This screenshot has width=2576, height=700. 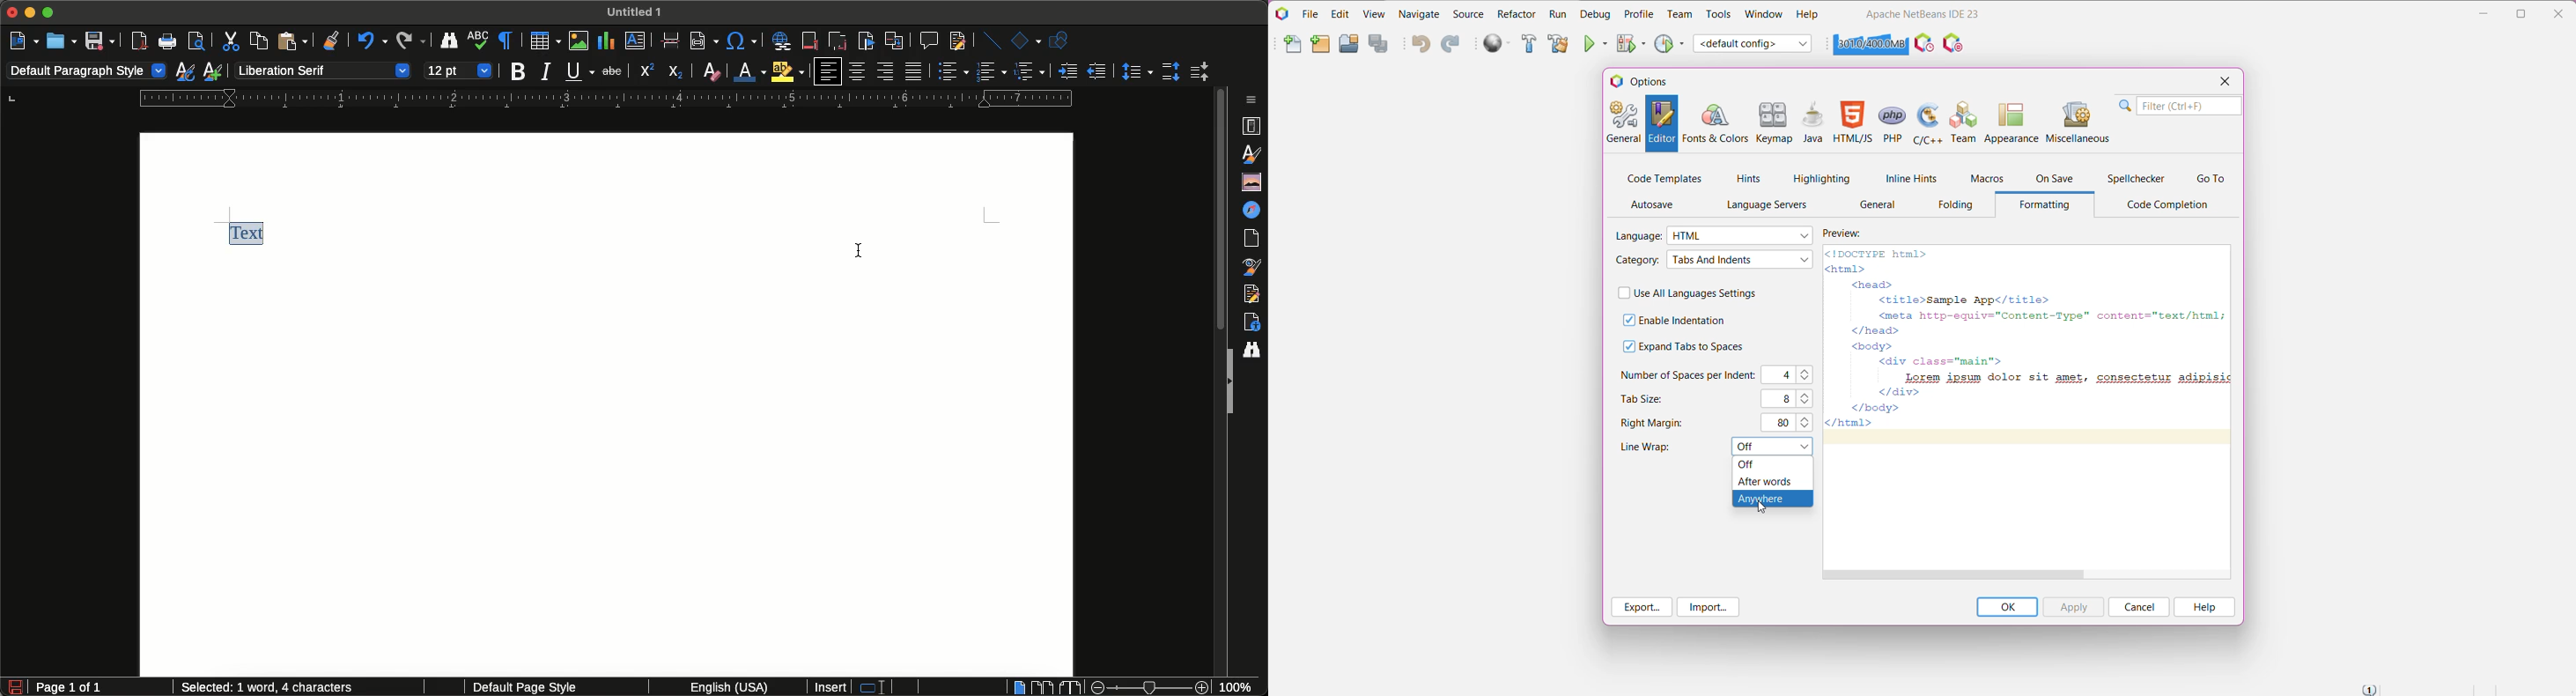 What do you see at coordinates (321, 70) in the screenshot?
I see `Font style` at bounding box center [321, 70].